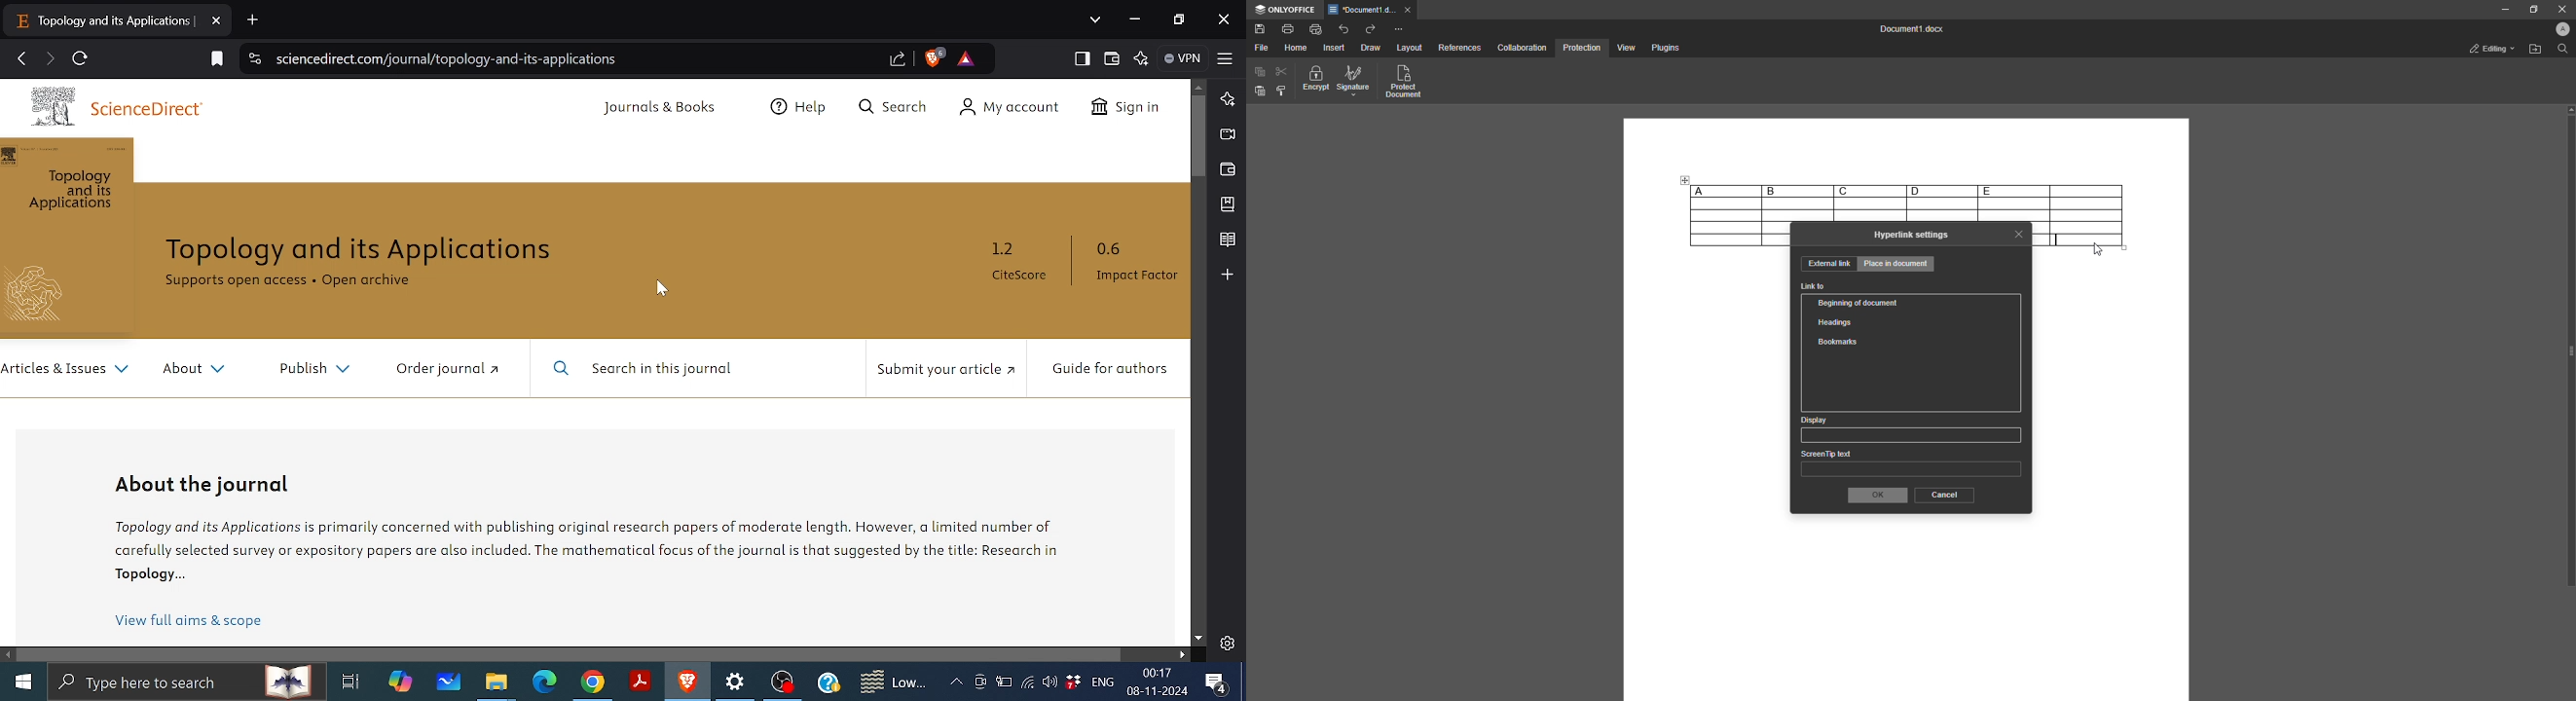 The width and height of the screenshot is (2576, 728). I want to click on View, so click(1624, 48).